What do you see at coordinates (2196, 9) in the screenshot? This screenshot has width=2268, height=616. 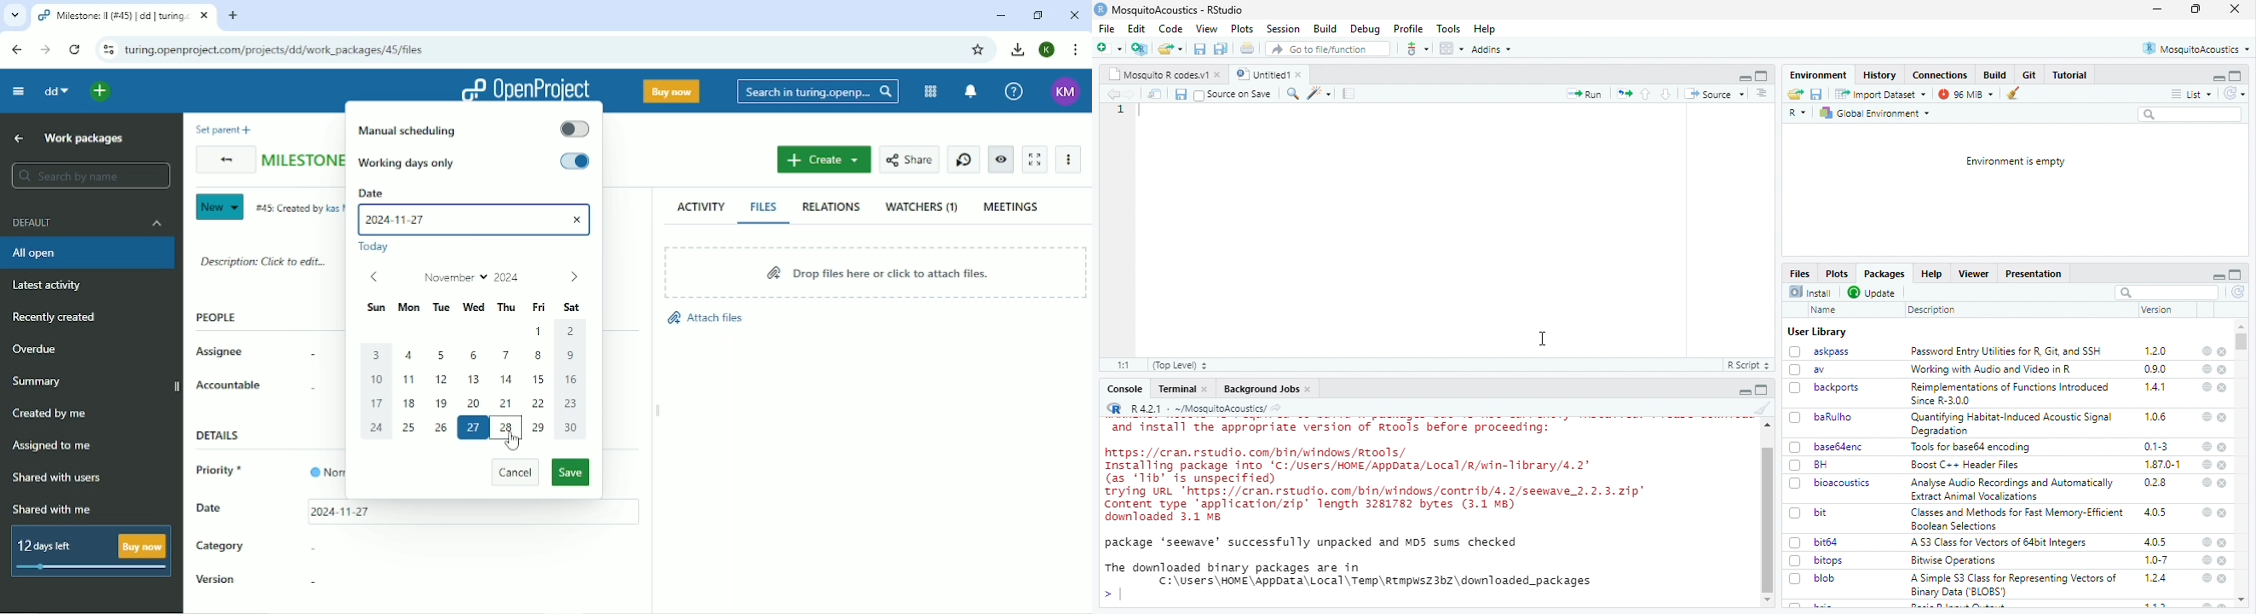 I see `maximise` at bounding box center [2196, 9].